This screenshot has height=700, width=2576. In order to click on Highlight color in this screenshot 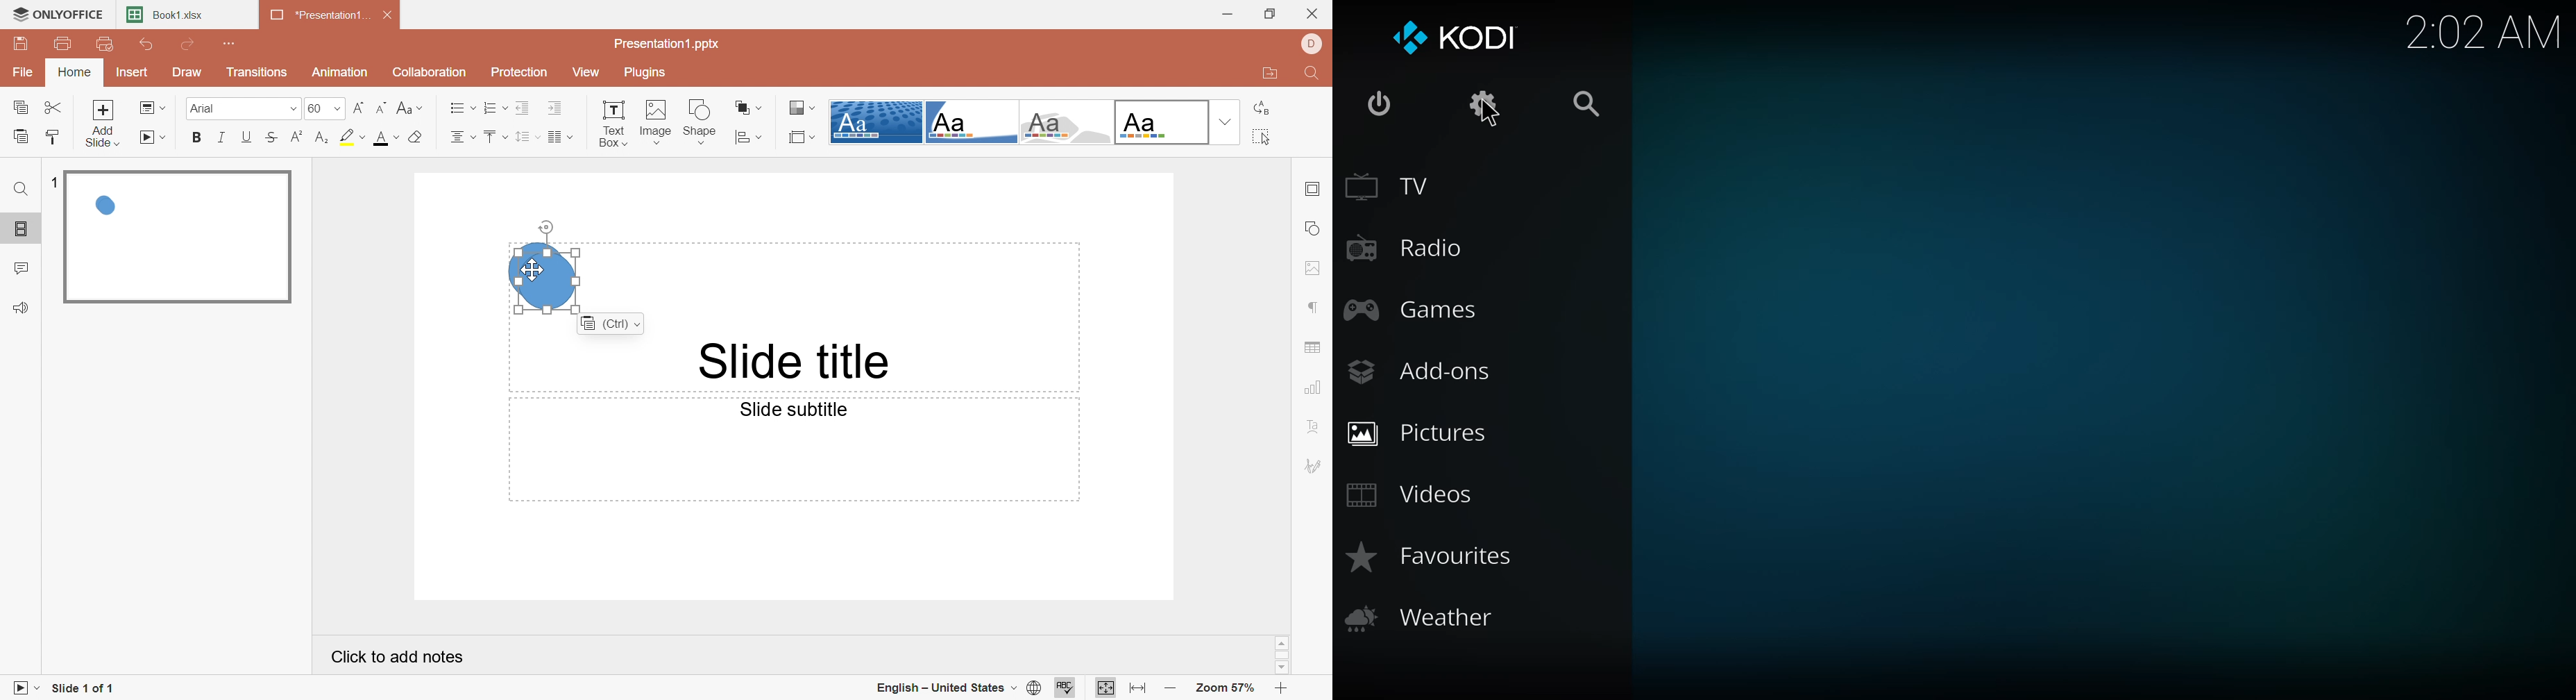, I will do `click(353, 135)`.